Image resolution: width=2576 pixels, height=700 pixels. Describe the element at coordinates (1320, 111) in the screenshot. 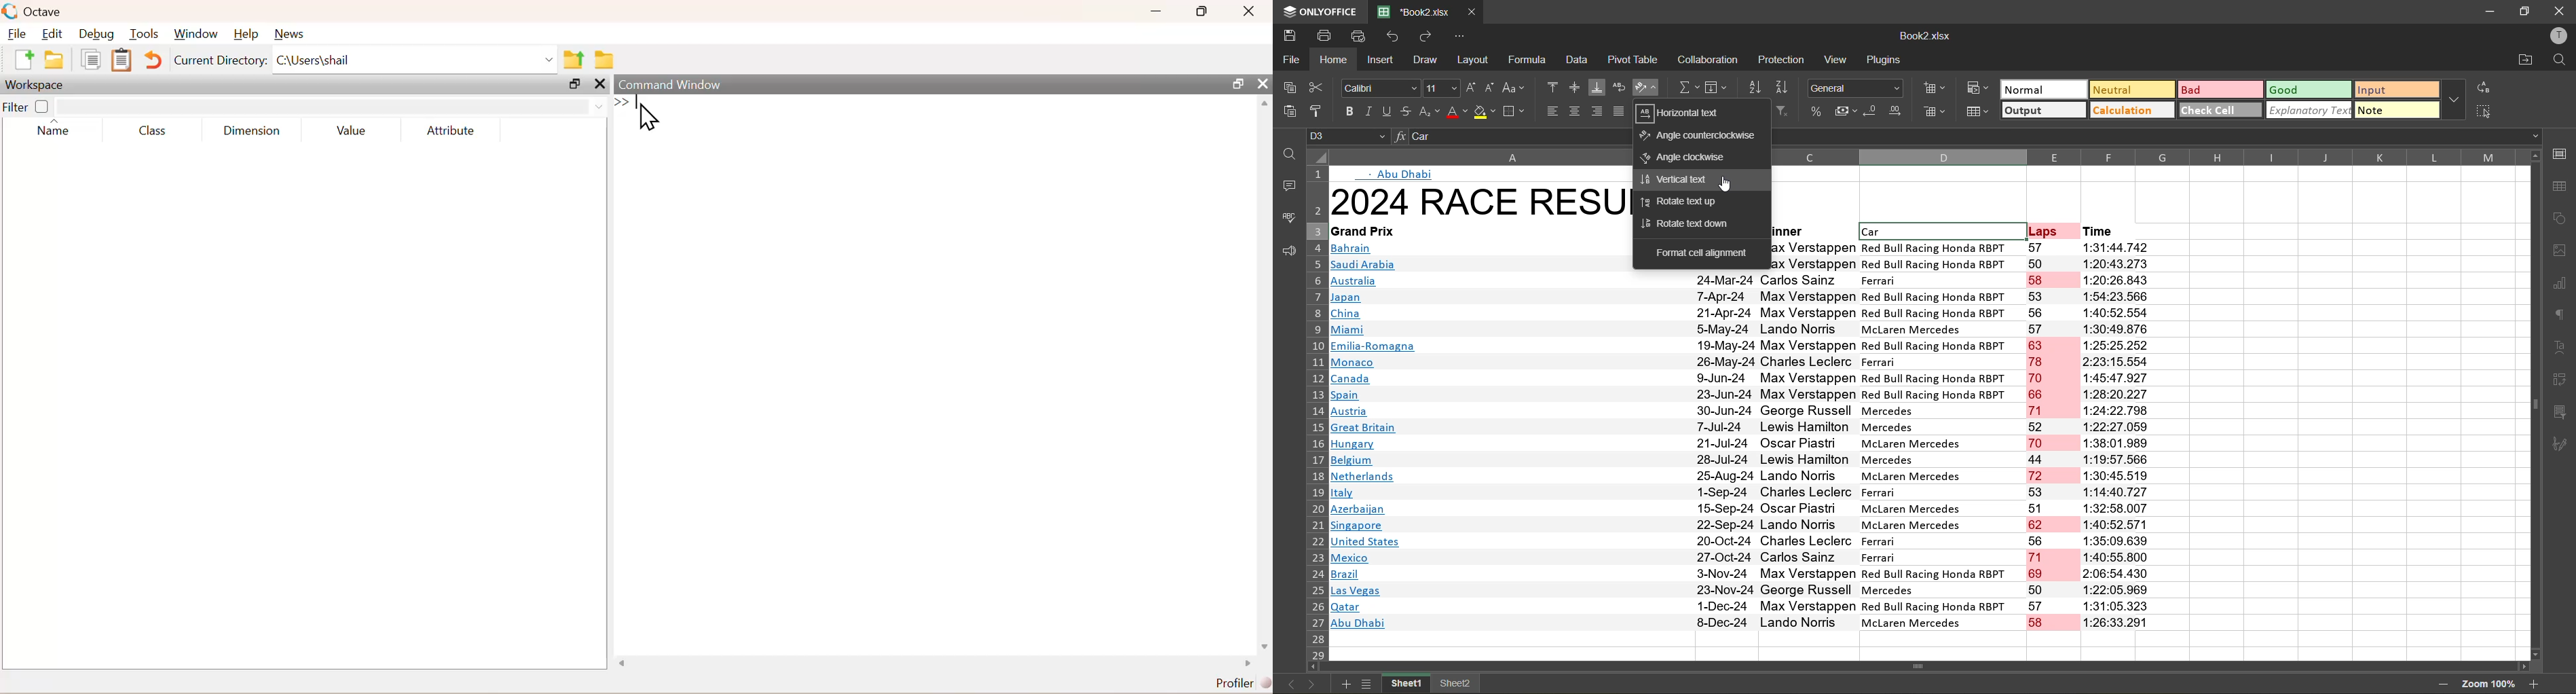

I see `copy style` at that location.